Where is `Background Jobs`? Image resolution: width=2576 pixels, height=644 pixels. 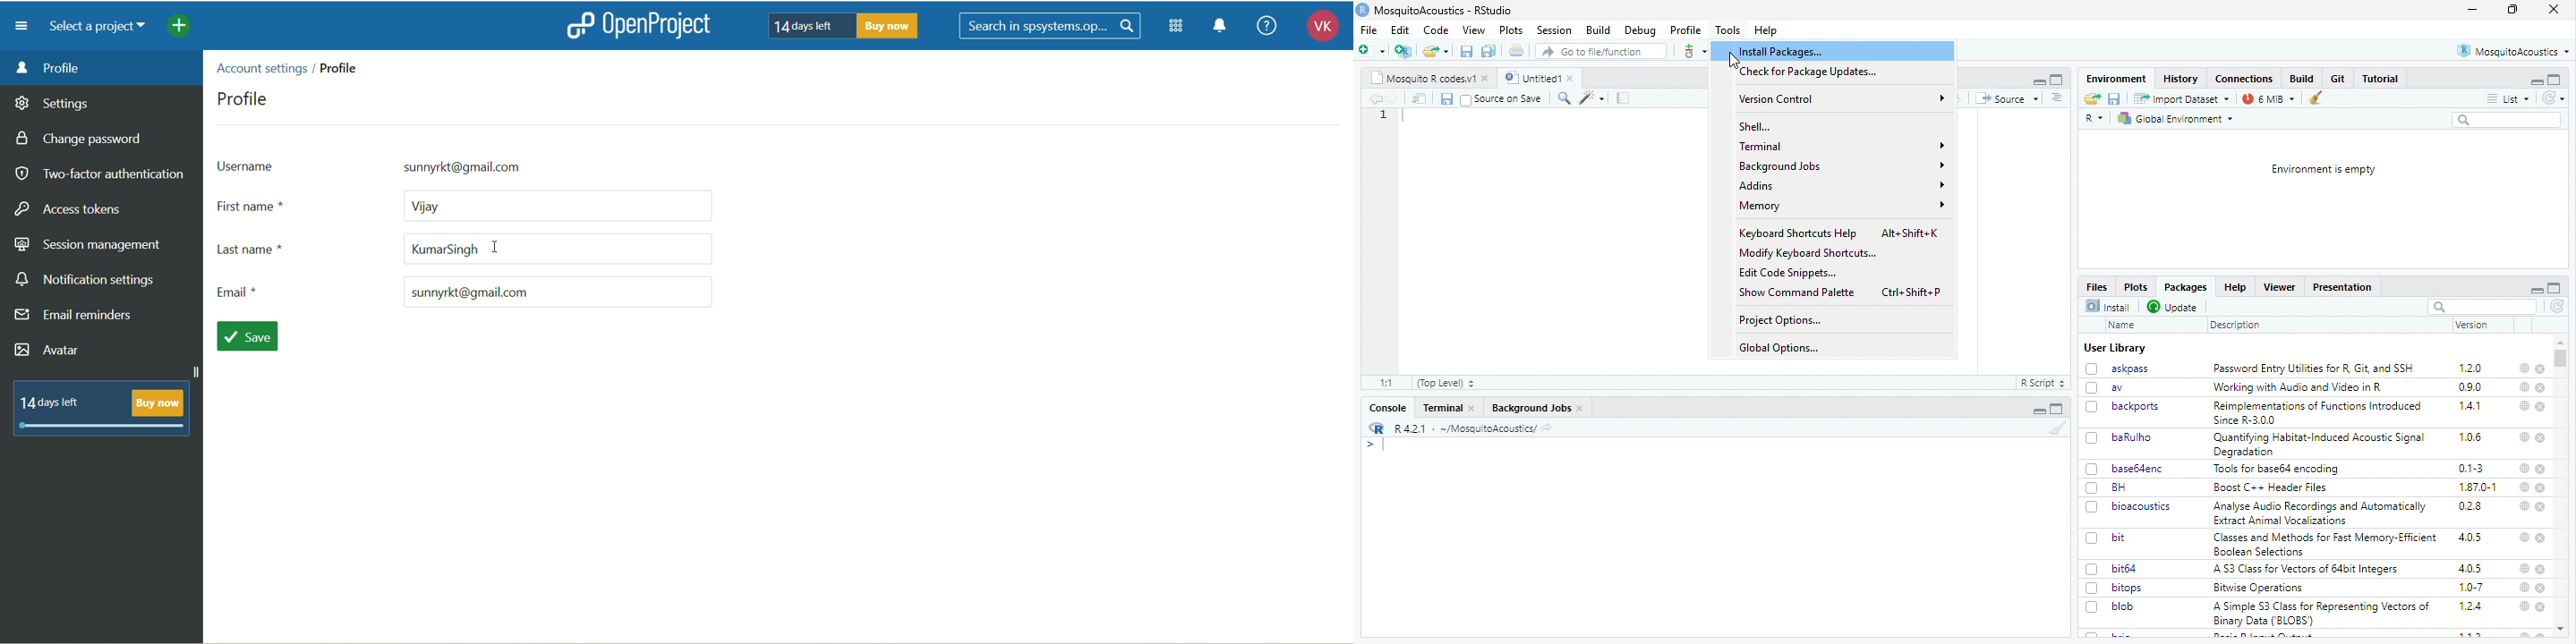
Background Jobs is located at coordinates (1841, 165).